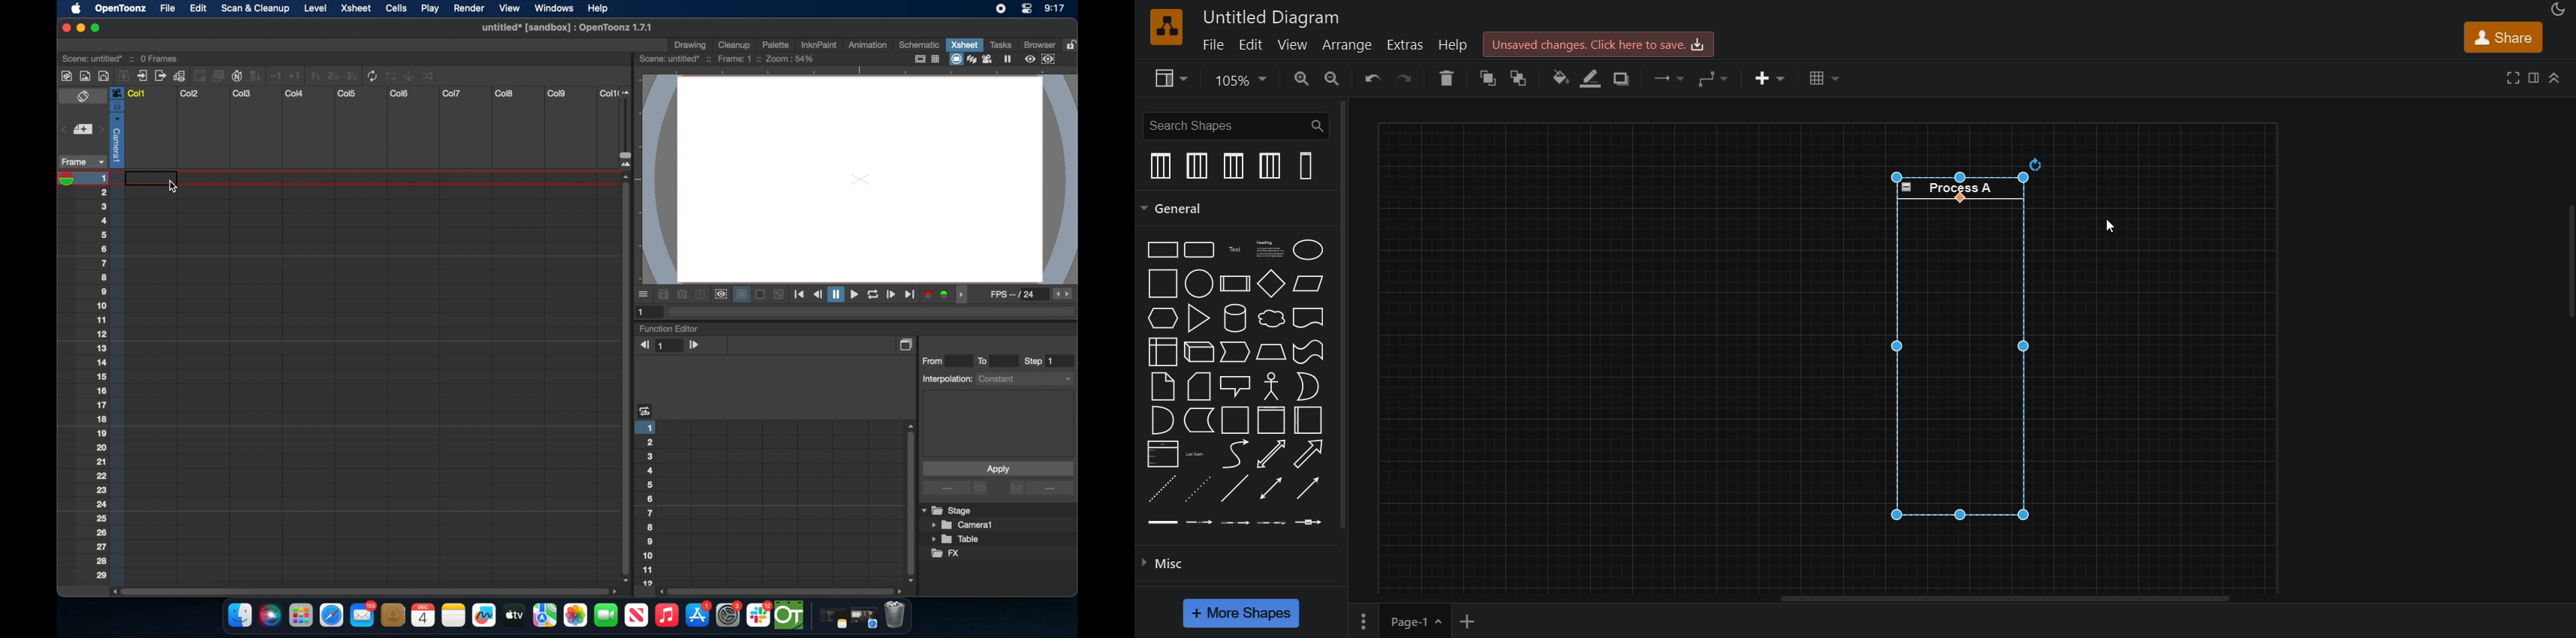  What do you see at coordinates (2556, 10) in the screenshot?
I see `appearance` at bounding box center [2556, 10].